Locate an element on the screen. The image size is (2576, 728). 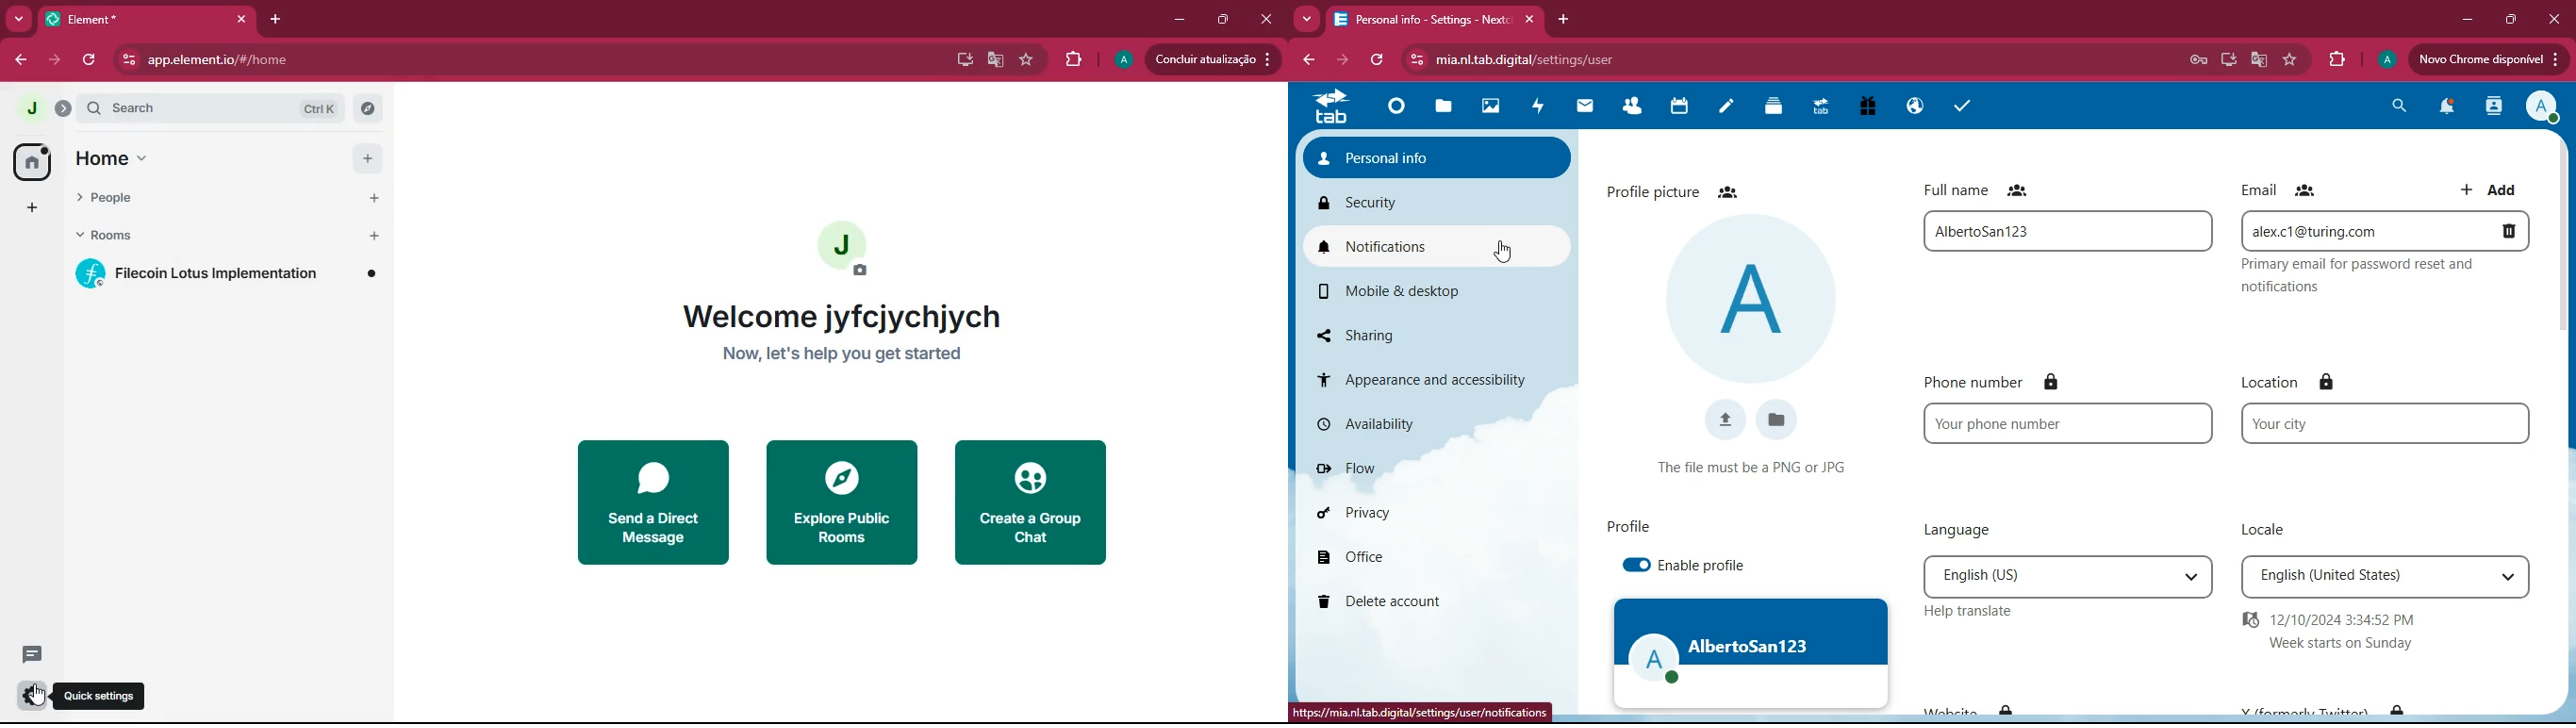
layers is located at coordinates (1768, 107).